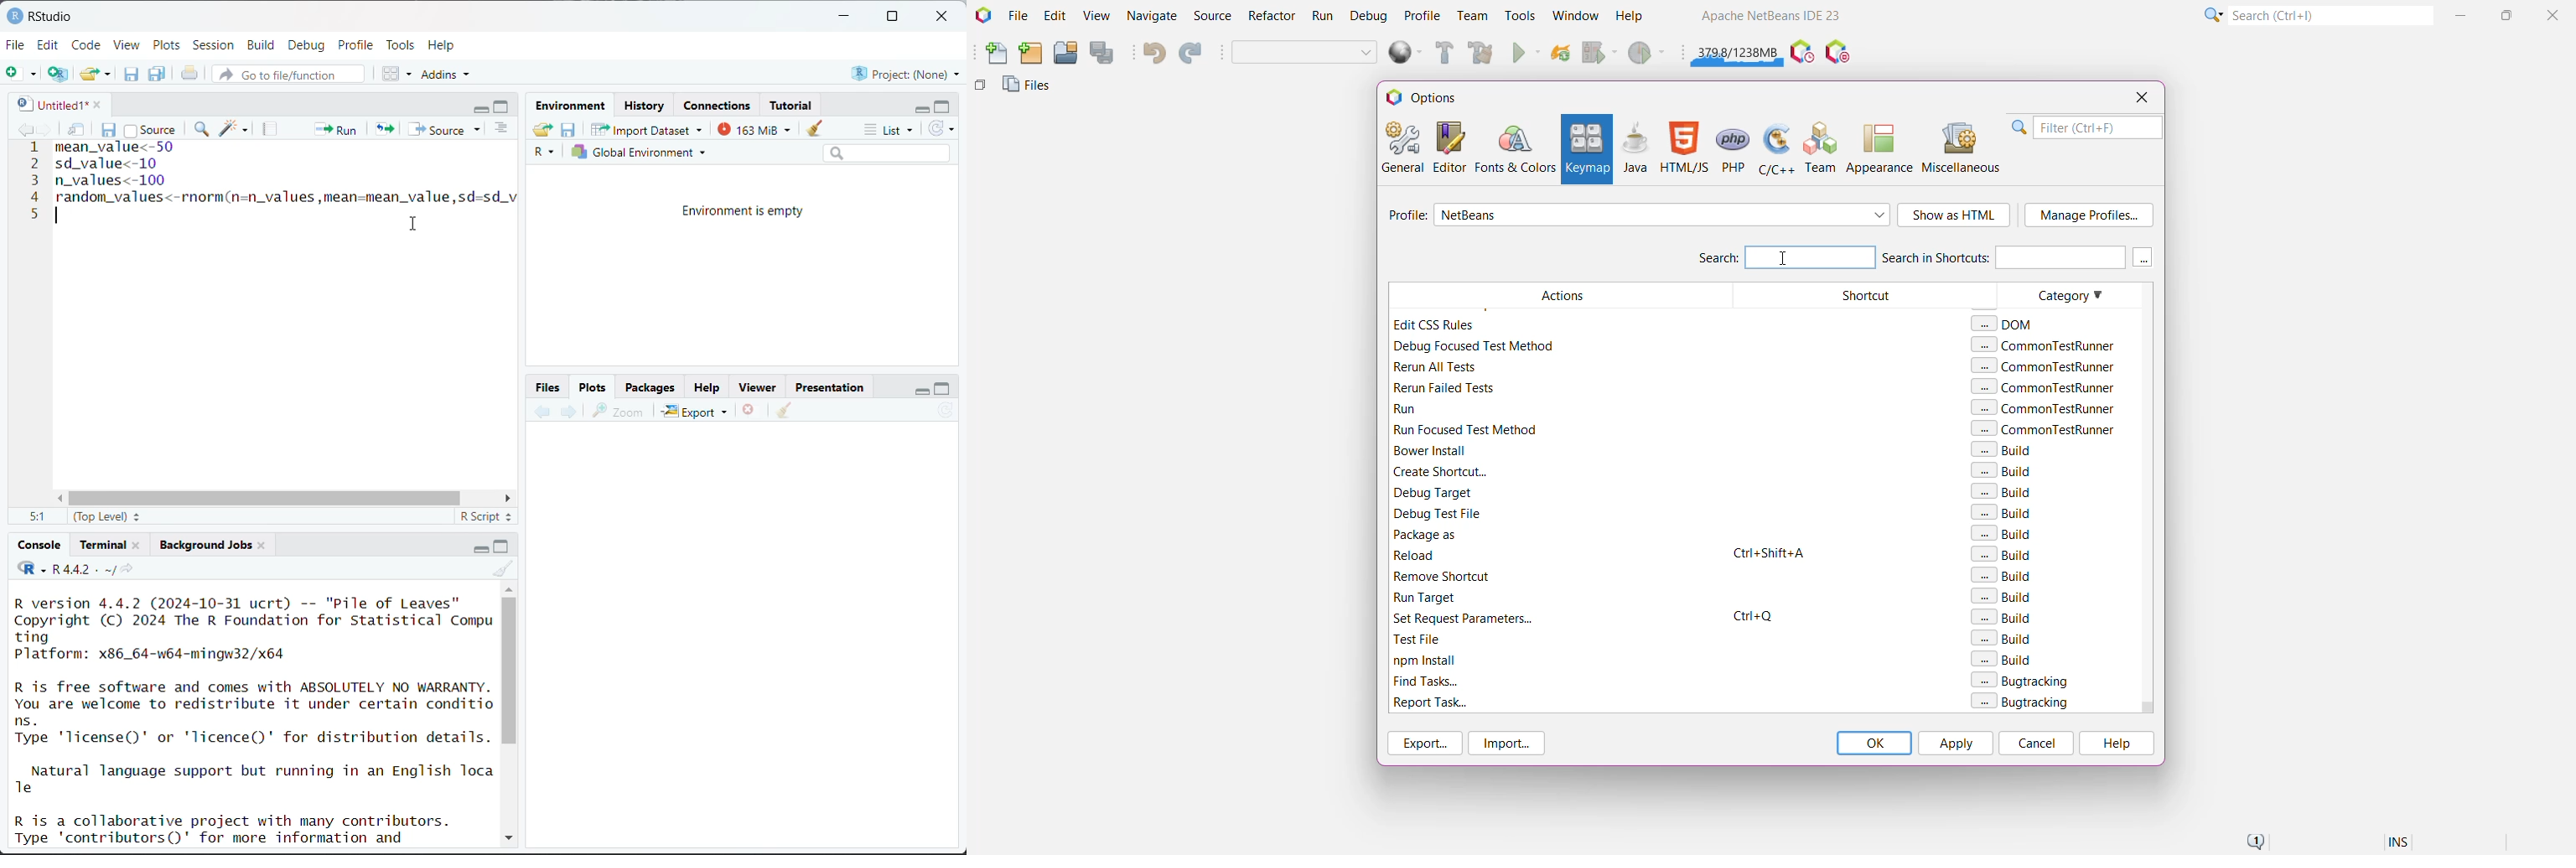 The width and height of the screenshot is (2576, 868). I want to click on up, so click(509, 587).